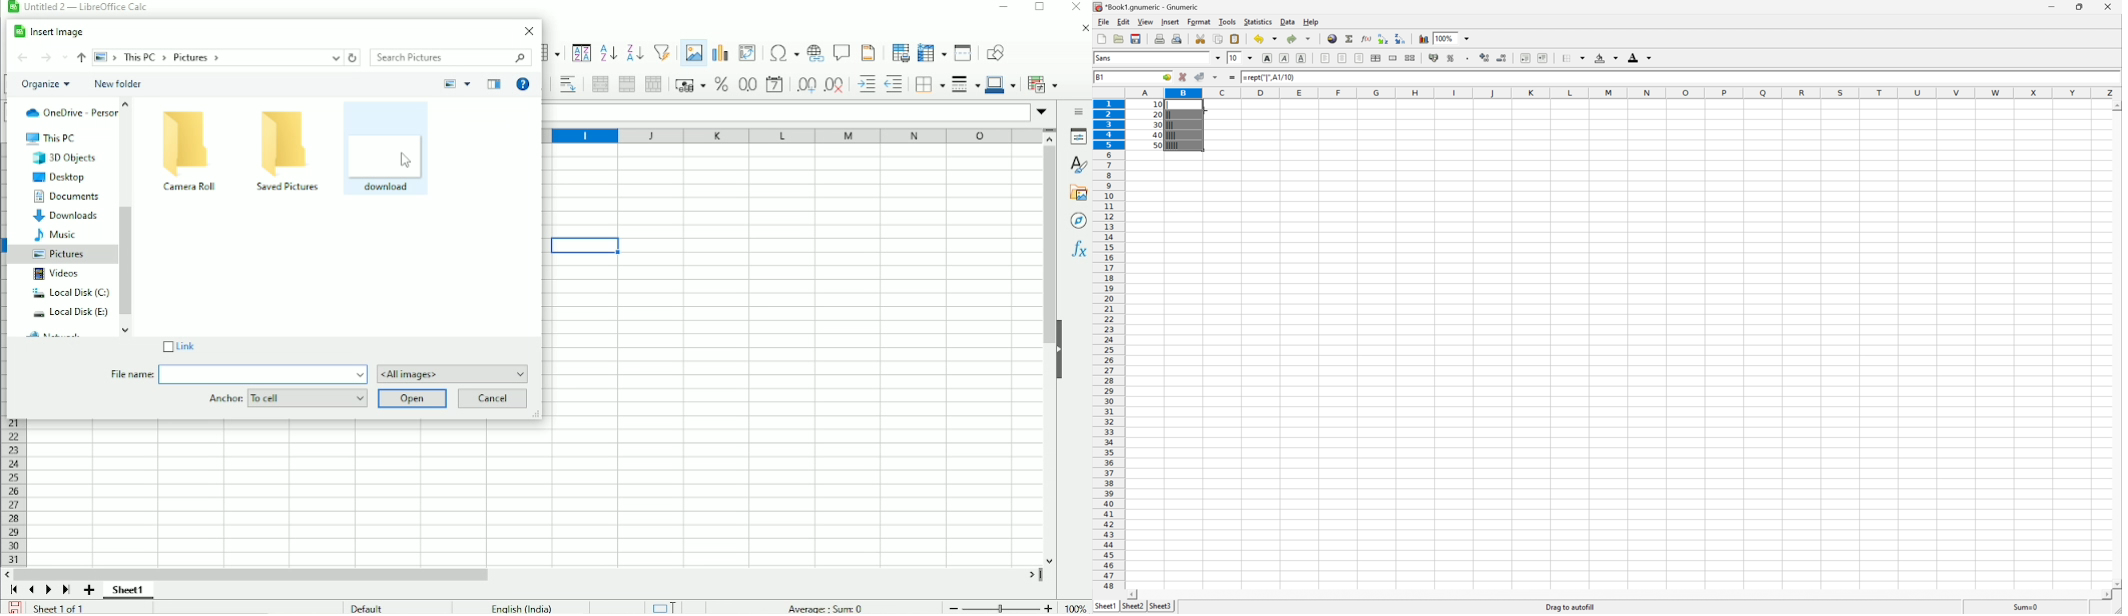 This screenshot has width=2128, height=616. I want to click on 10, so click(1234, 58).